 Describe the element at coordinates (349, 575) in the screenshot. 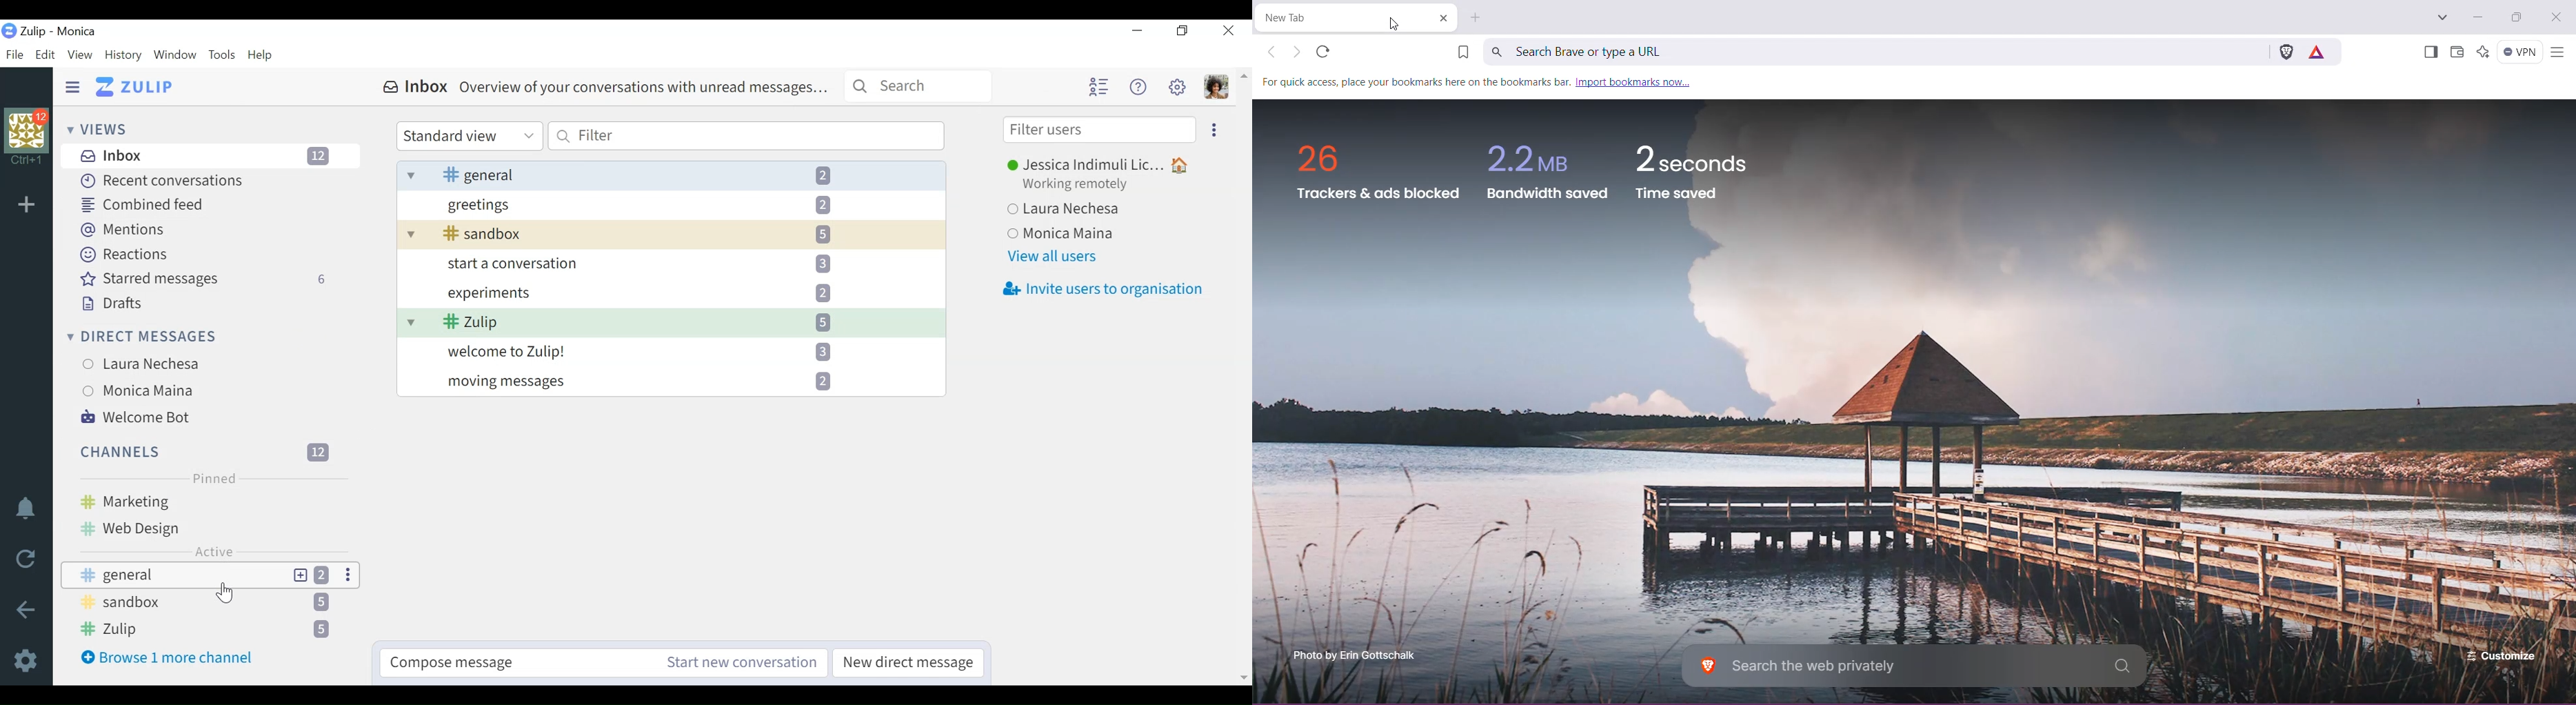

I see `Ellipses` at that location.